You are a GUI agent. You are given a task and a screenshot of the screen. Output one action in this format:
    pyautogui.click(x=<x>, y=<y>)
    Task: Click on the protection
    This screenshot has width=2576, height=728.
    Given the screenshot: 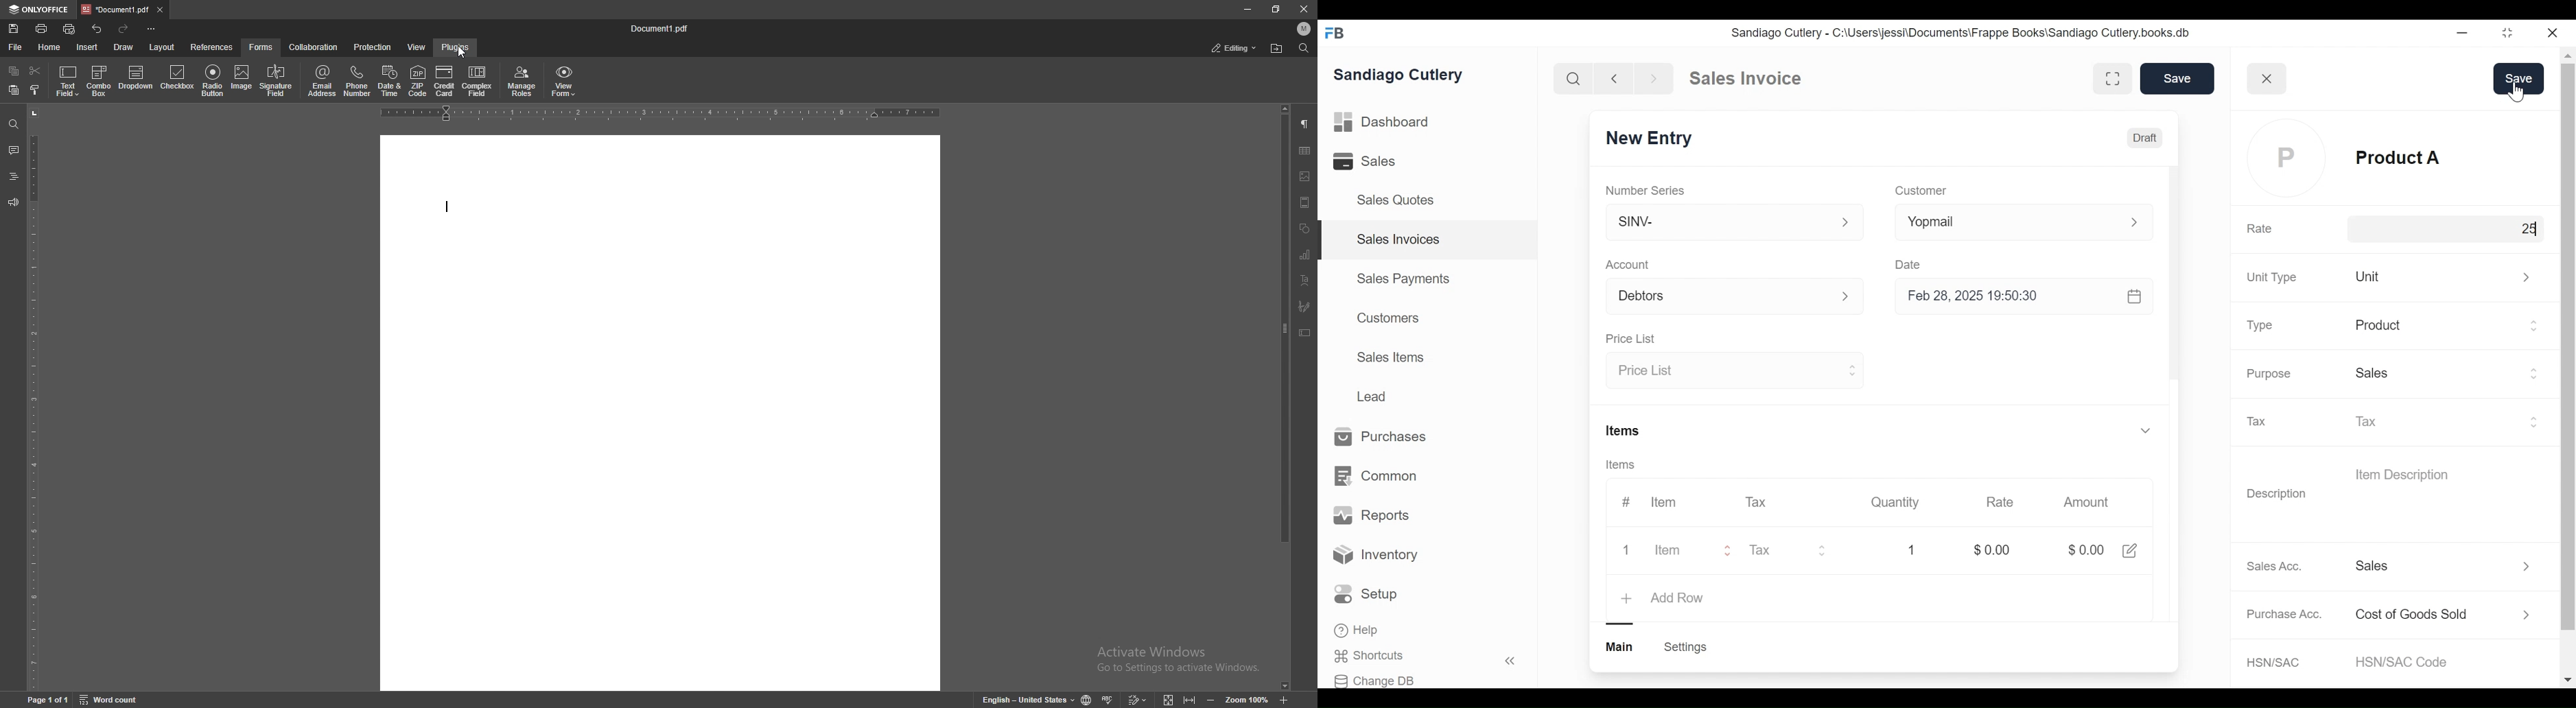 What is the action you would take?
    pyautogui.click(x=373, y=47)
    